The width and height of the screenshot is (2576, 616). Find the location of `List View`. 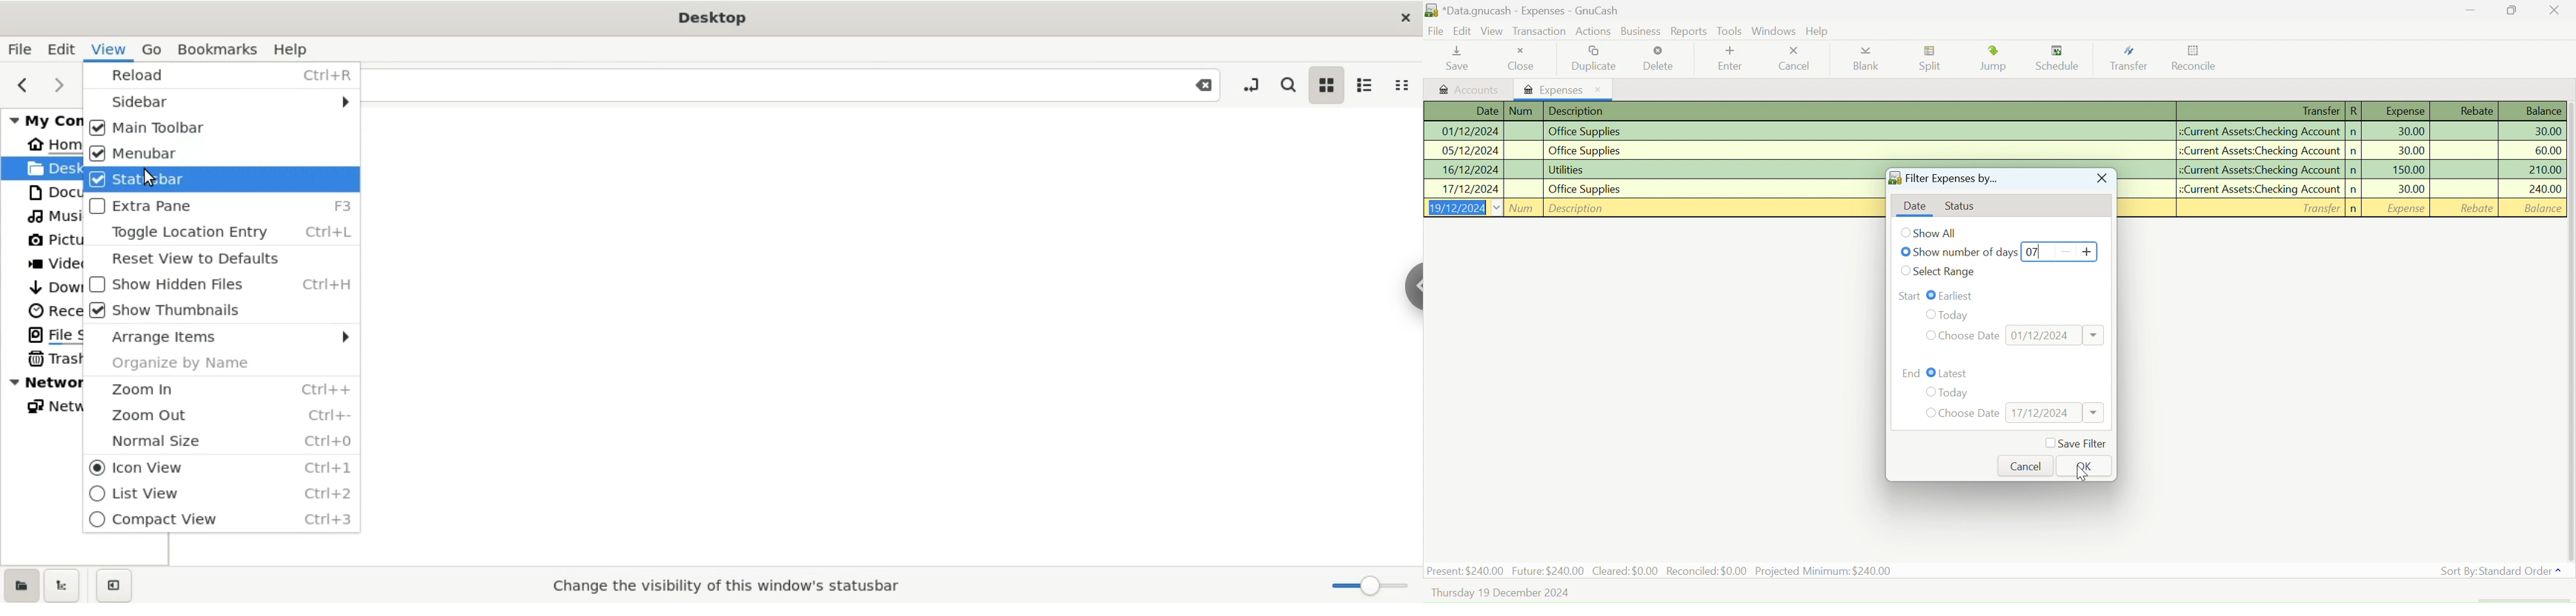

List View is located at coordinates (222, 494).